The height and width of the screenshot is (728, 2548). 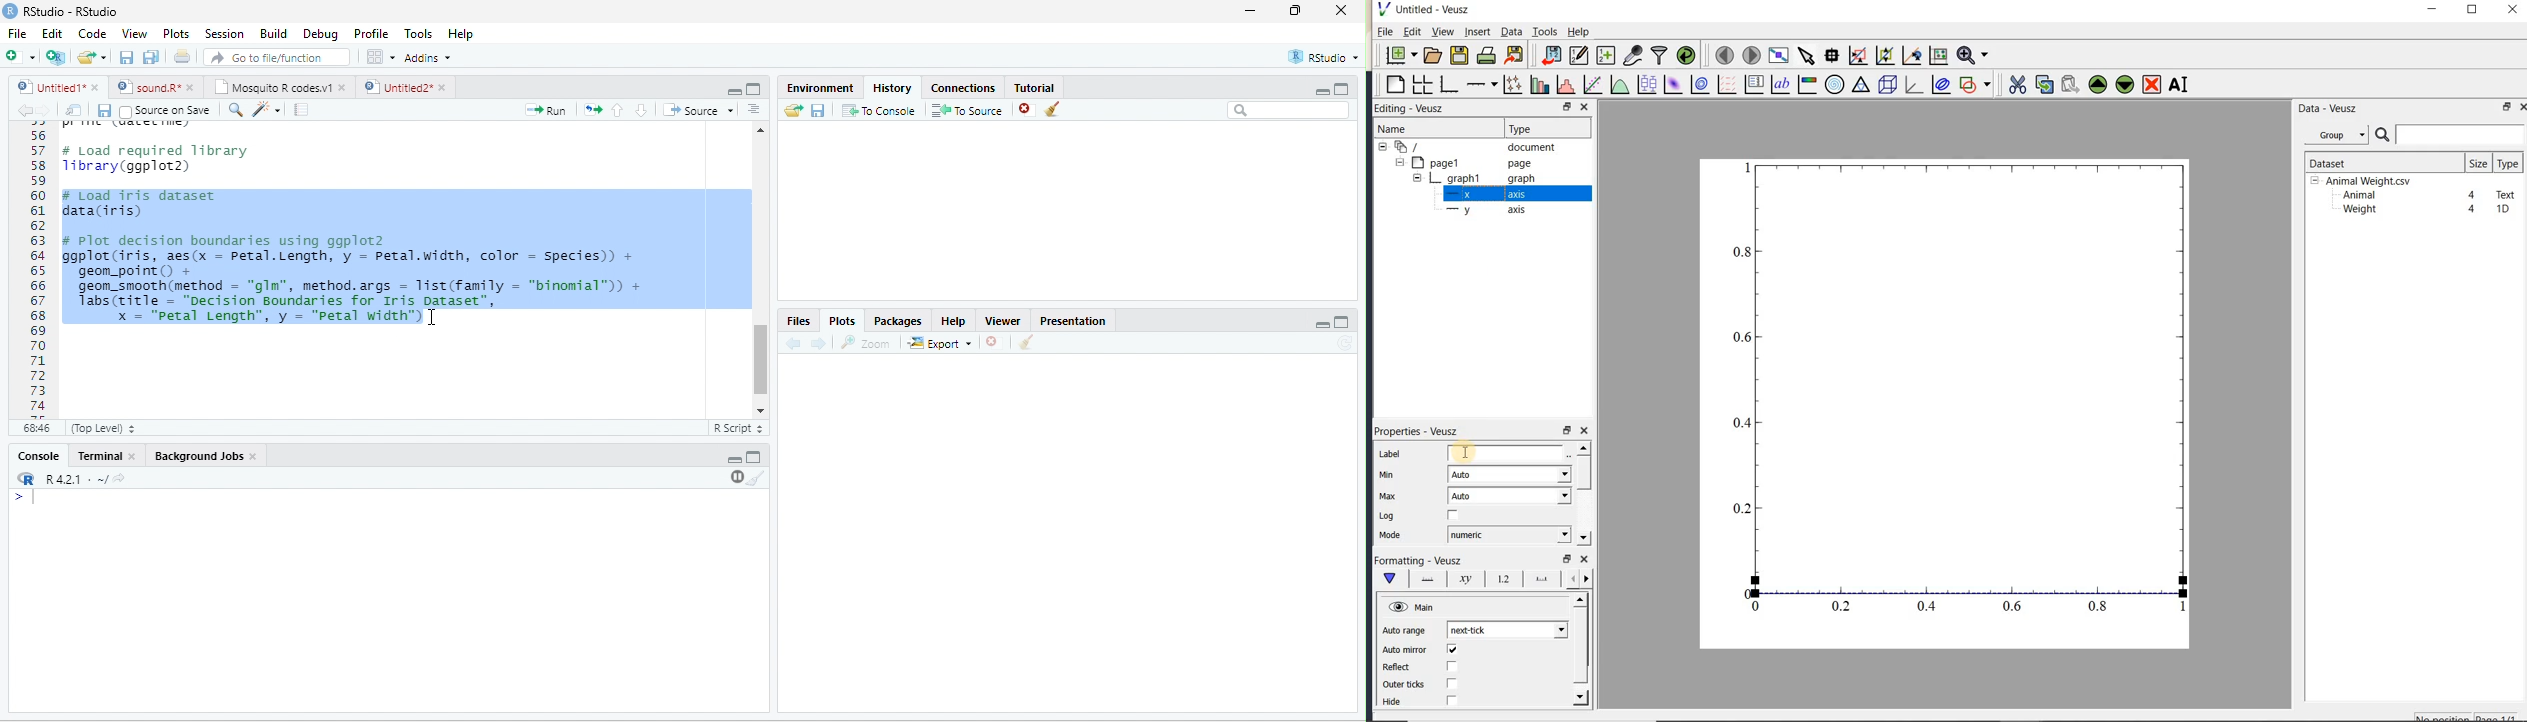 What do you see at coordinates (373, 34) in the screenshot?
I see `Profile` at bounding box center [373, 34].